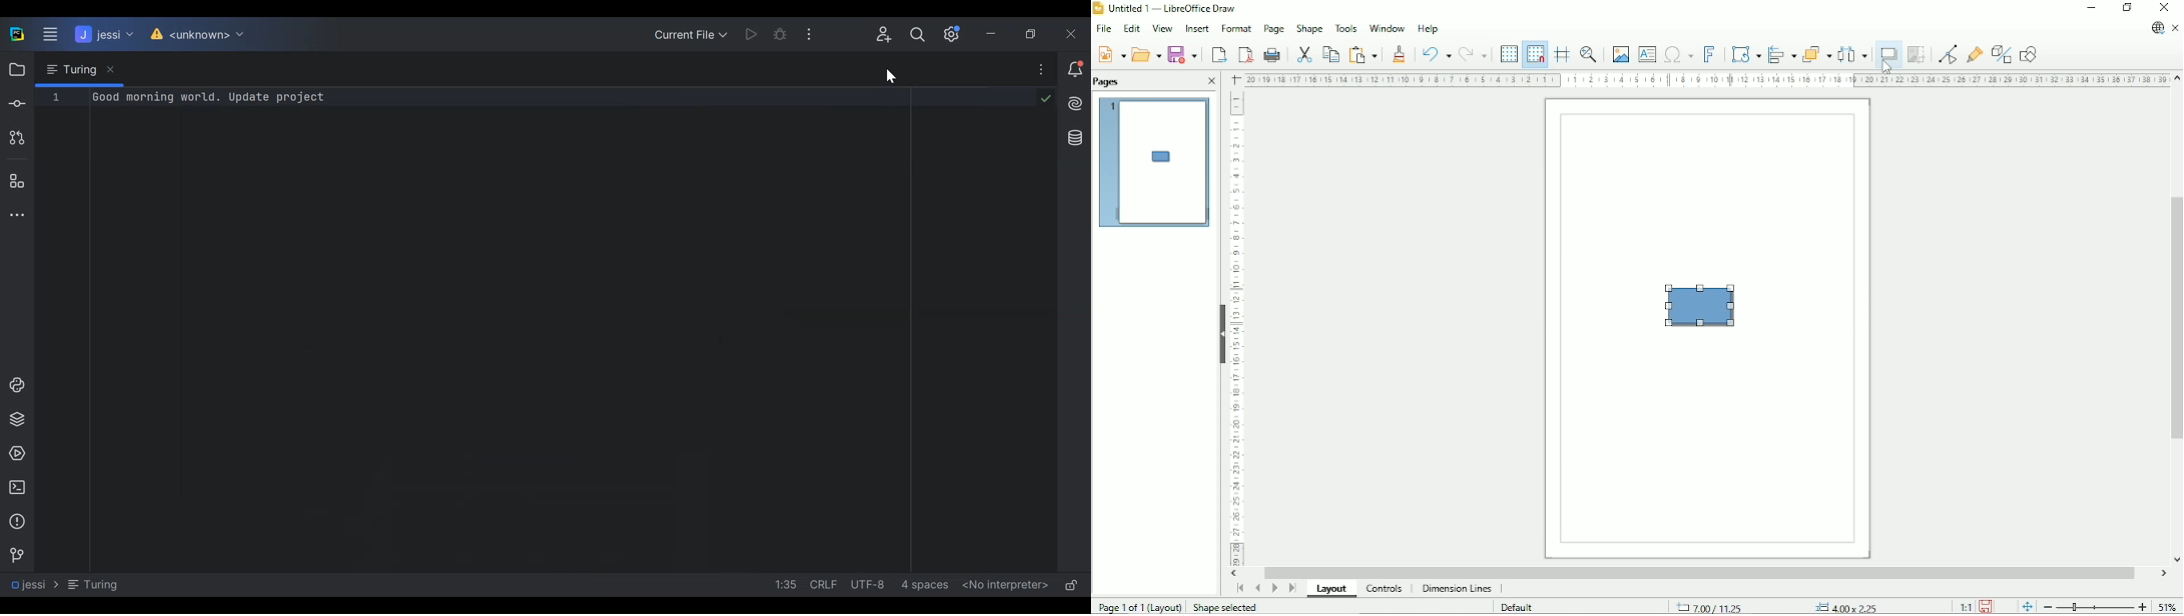 The image size is (2184, 616). I want to click on Export directly as PDF, so click(1245, 54).